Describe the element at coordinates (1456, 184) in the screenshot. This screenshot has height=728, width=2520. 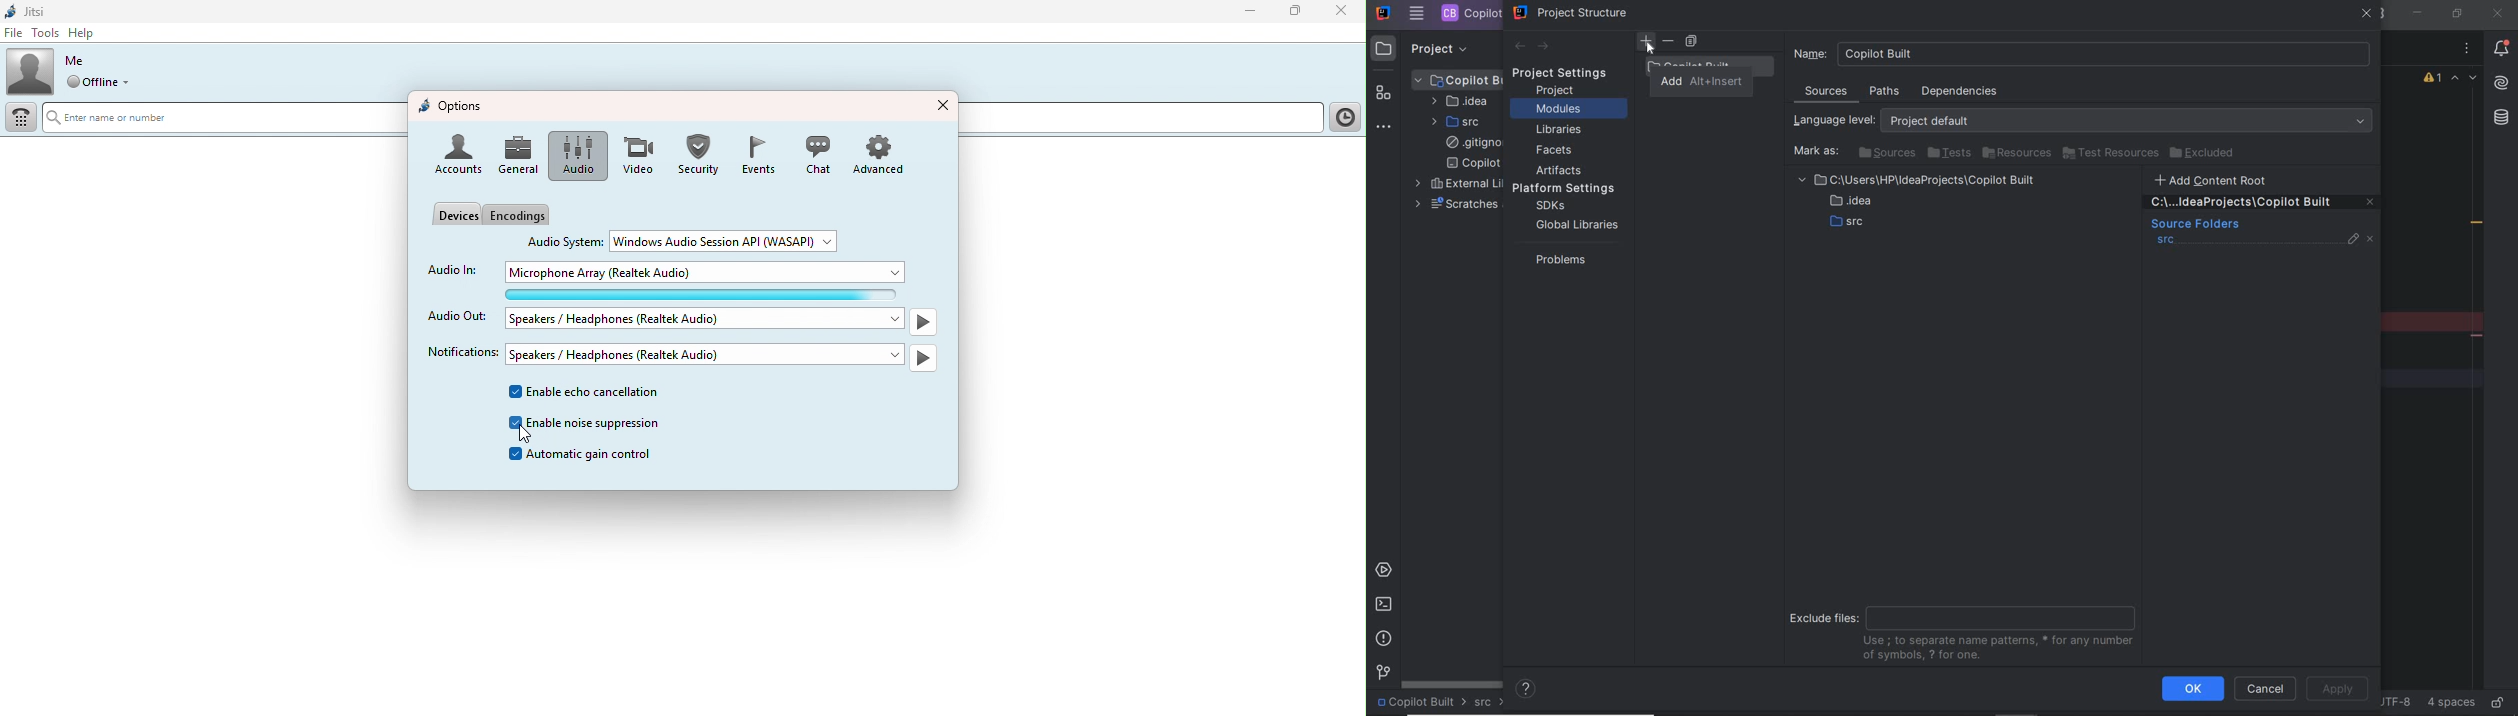
I see `external libraries` at that location.